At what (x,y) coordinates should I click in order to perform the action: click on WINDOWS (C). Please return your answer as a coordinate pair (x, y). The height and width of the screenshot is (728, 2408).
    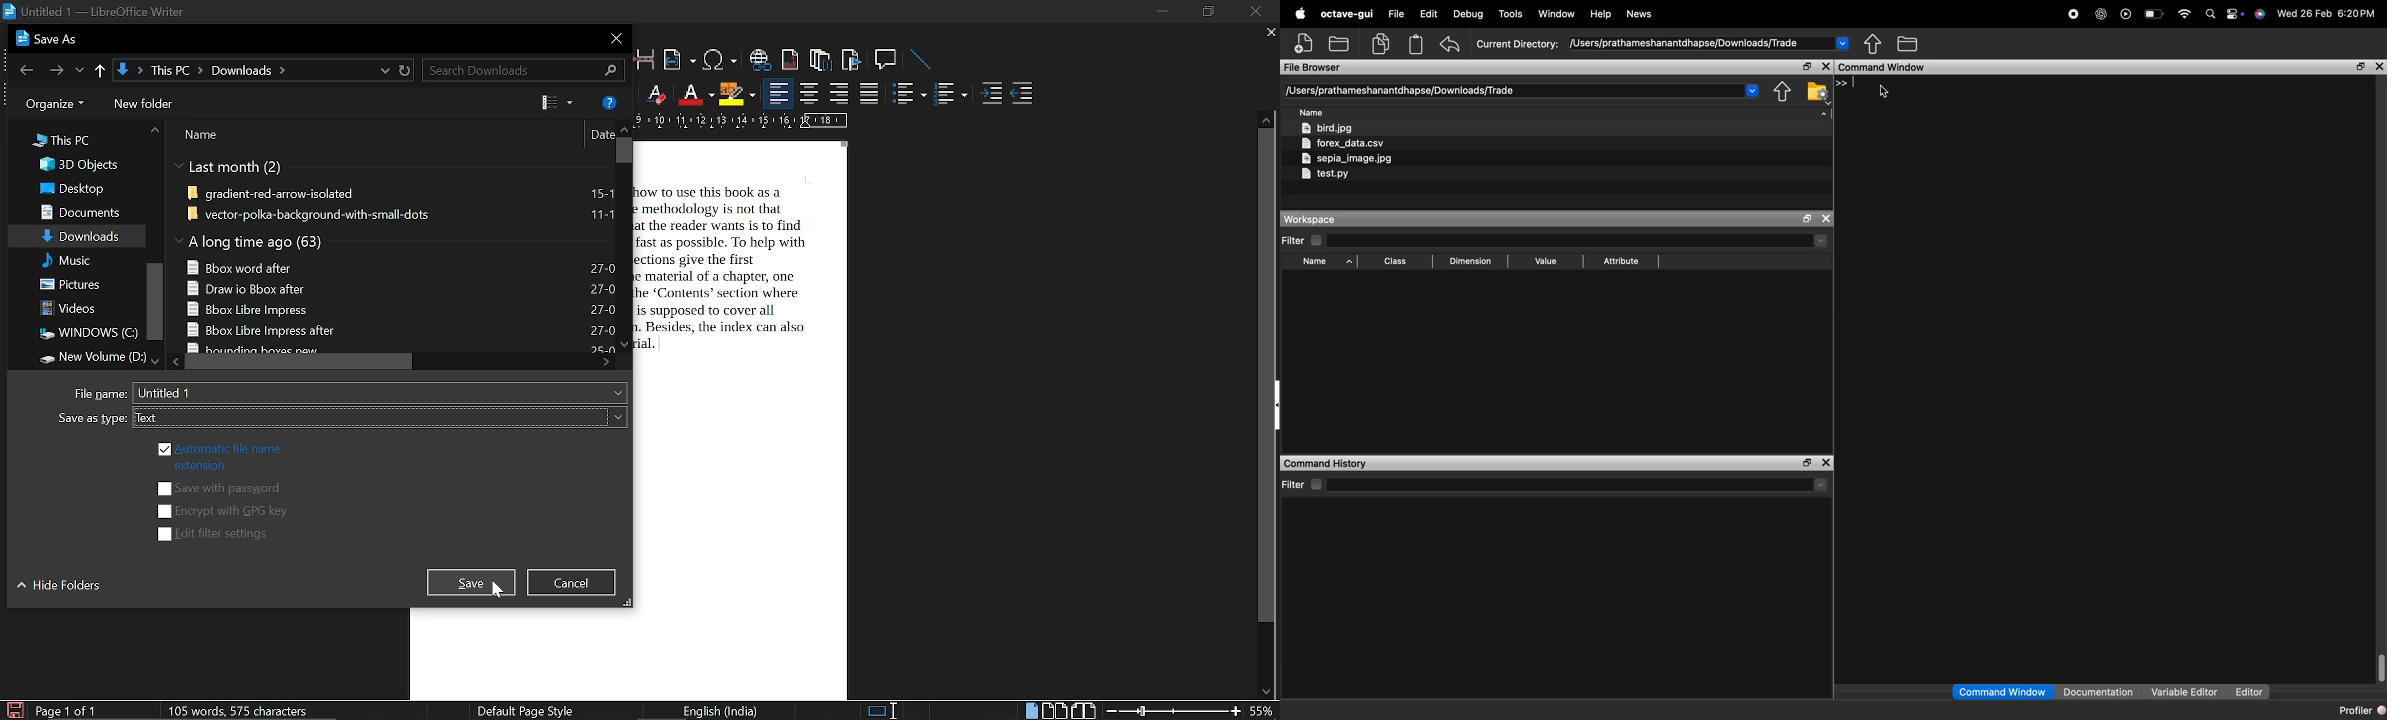
    Looking at the image, I should click on (85, 333).